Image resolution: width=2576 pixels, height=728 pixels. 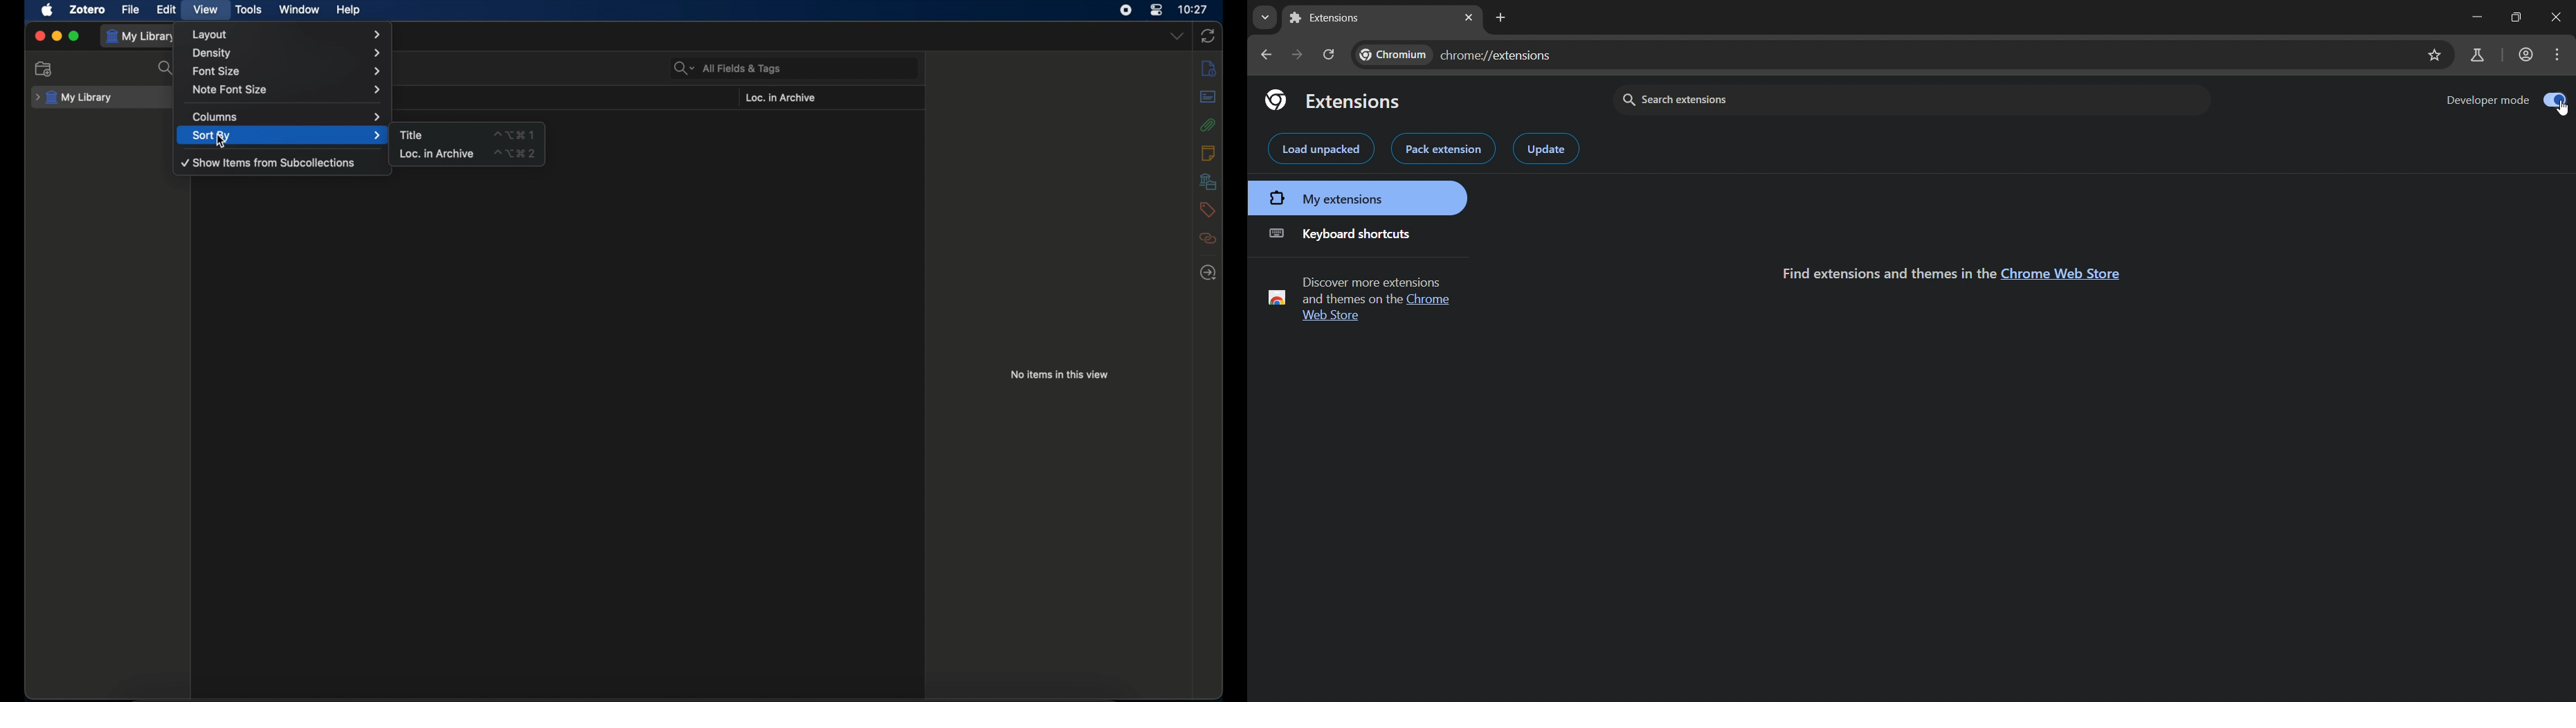 I want to click on notes, so click(x=1209, y=69).